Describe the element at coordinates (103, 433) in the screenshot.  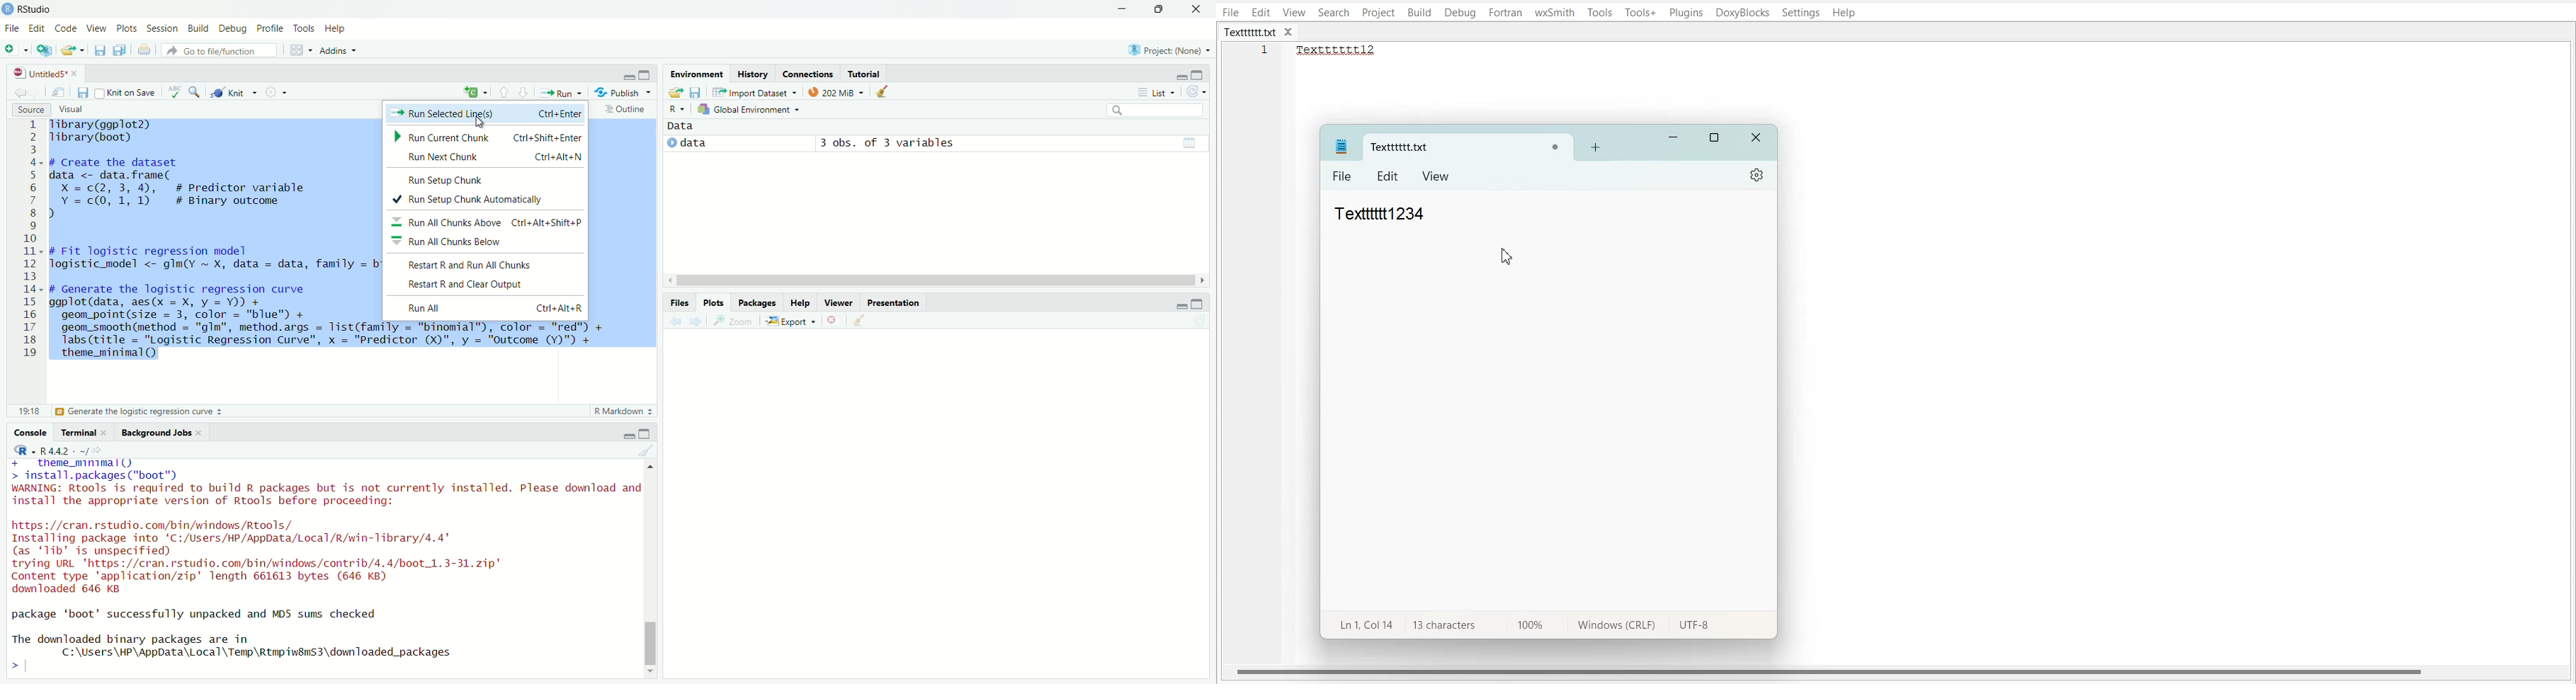
I see `close` at that location.